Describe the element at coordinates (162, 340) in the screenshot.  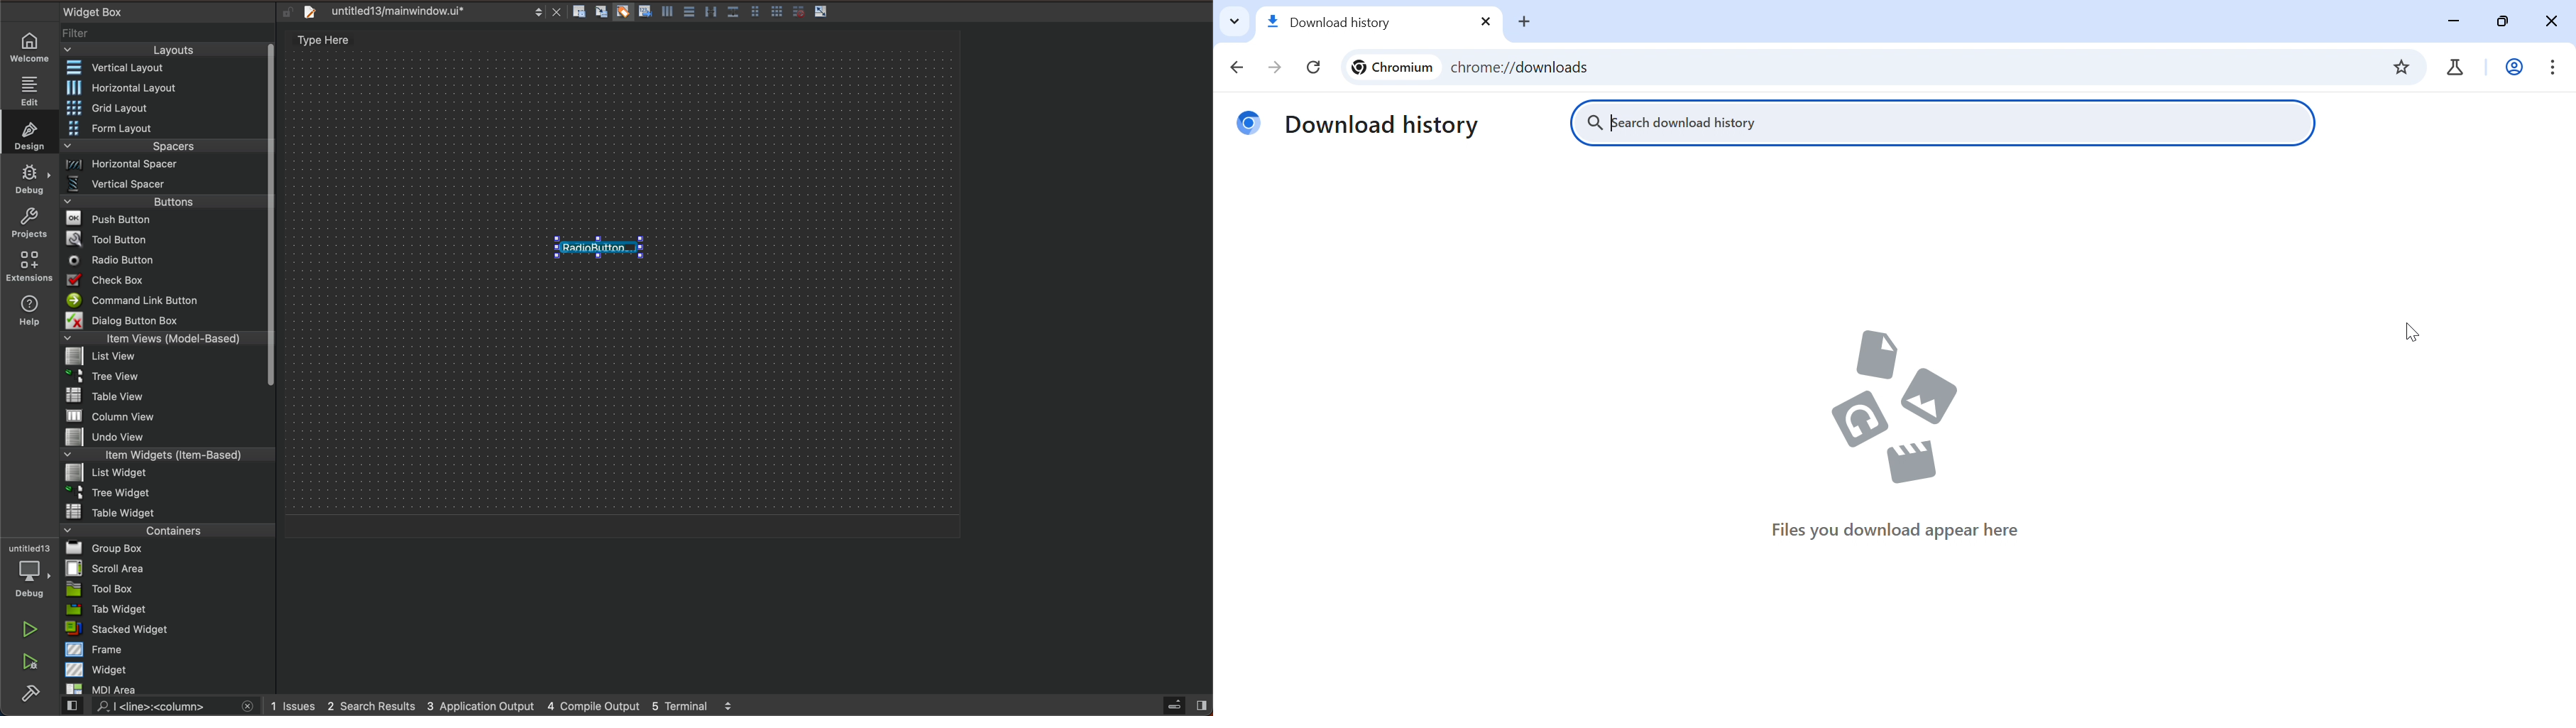
I see `item views` at that location.